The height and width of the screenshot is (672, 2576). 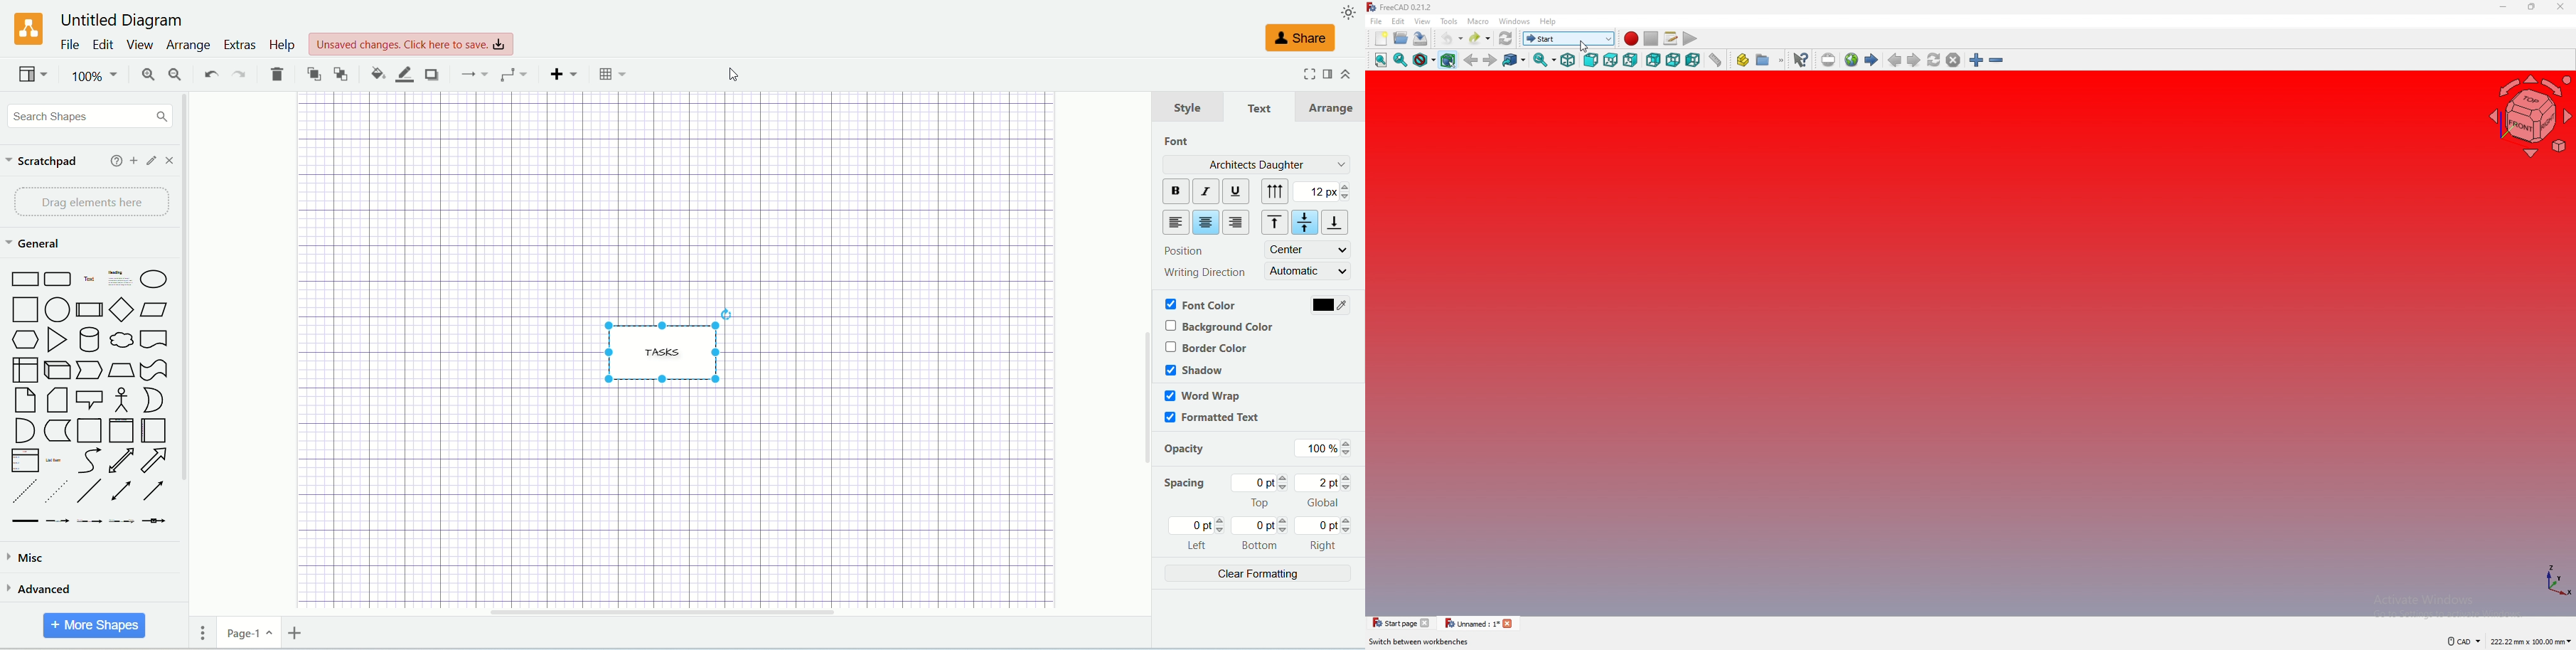 I want to click on arrange, so click(x=187, y=46).